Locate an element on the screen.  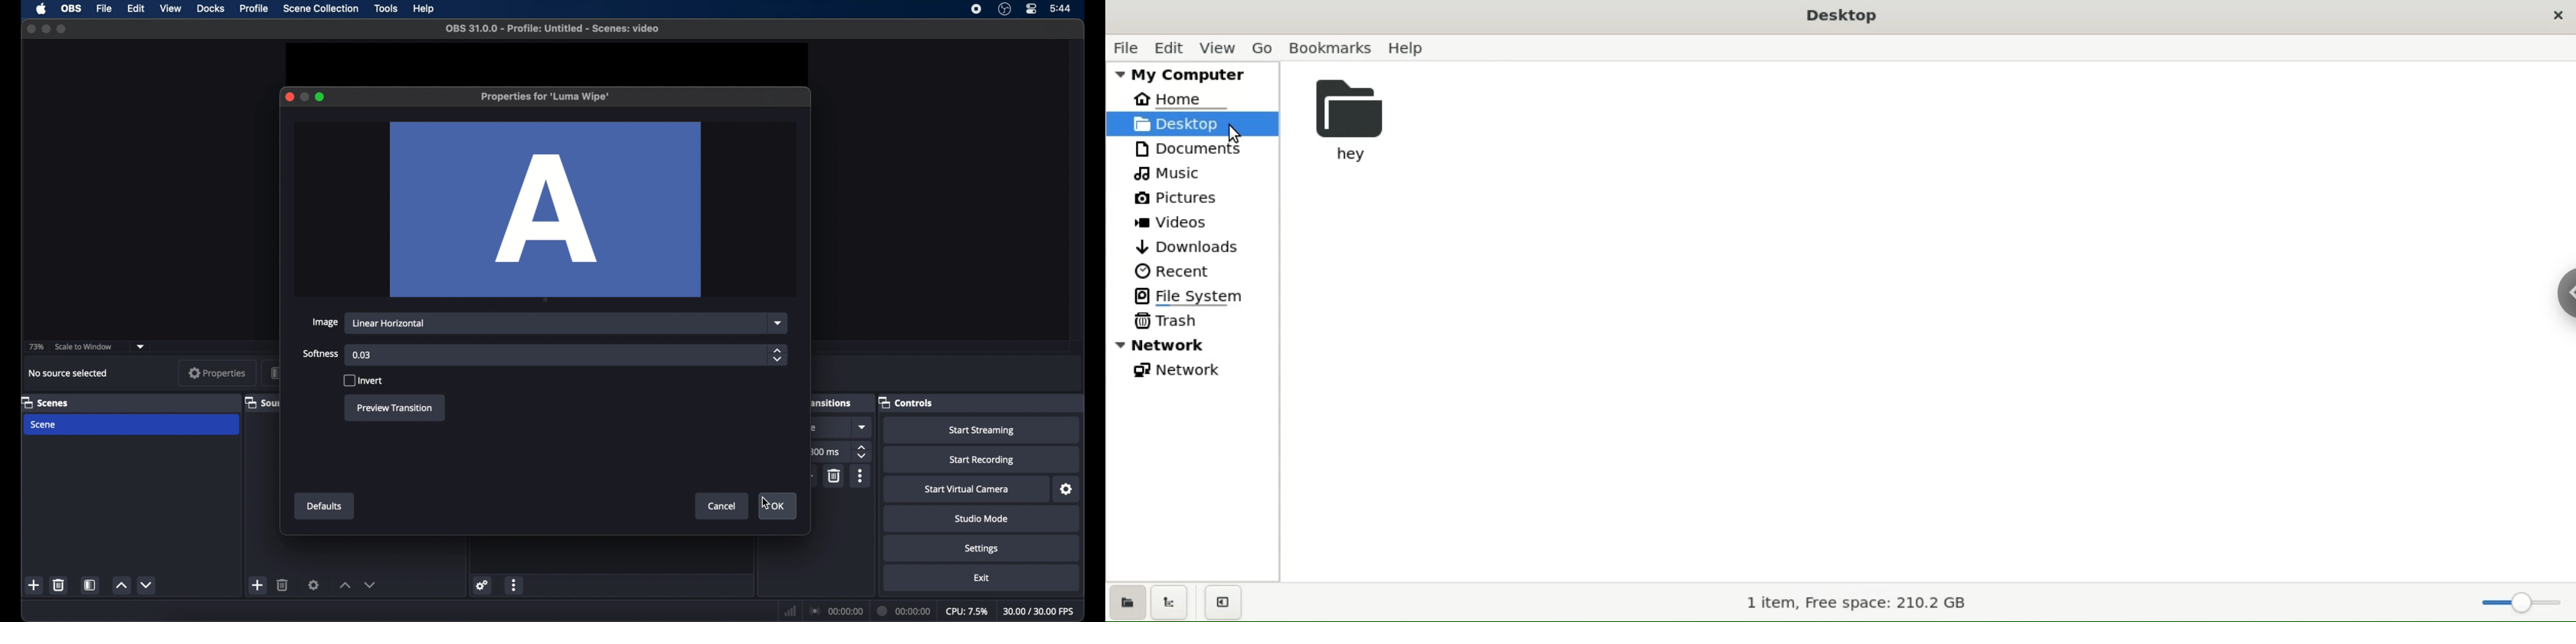
cancel is located at coordinates (723, 507).